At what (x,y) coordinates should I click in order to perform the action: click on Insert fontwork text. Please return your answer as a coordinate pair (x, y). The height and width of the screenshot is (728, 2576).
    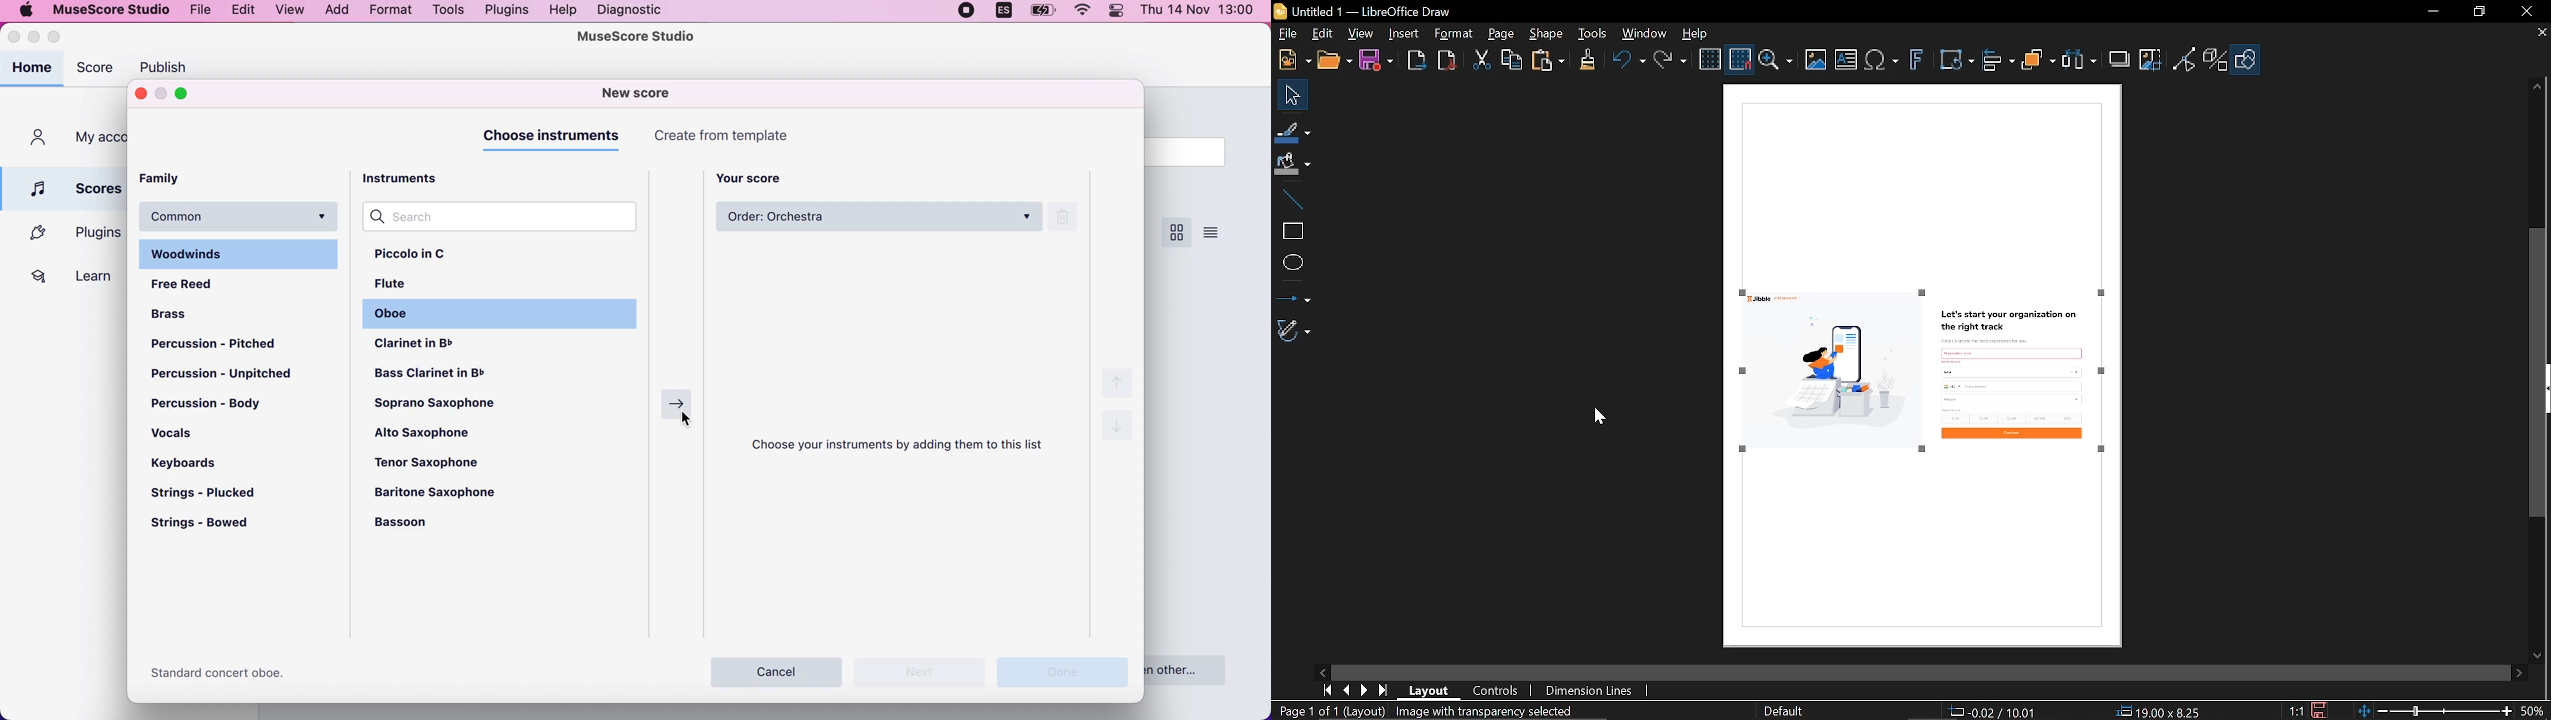
    Looking at the image, I should click on (1918, 60).